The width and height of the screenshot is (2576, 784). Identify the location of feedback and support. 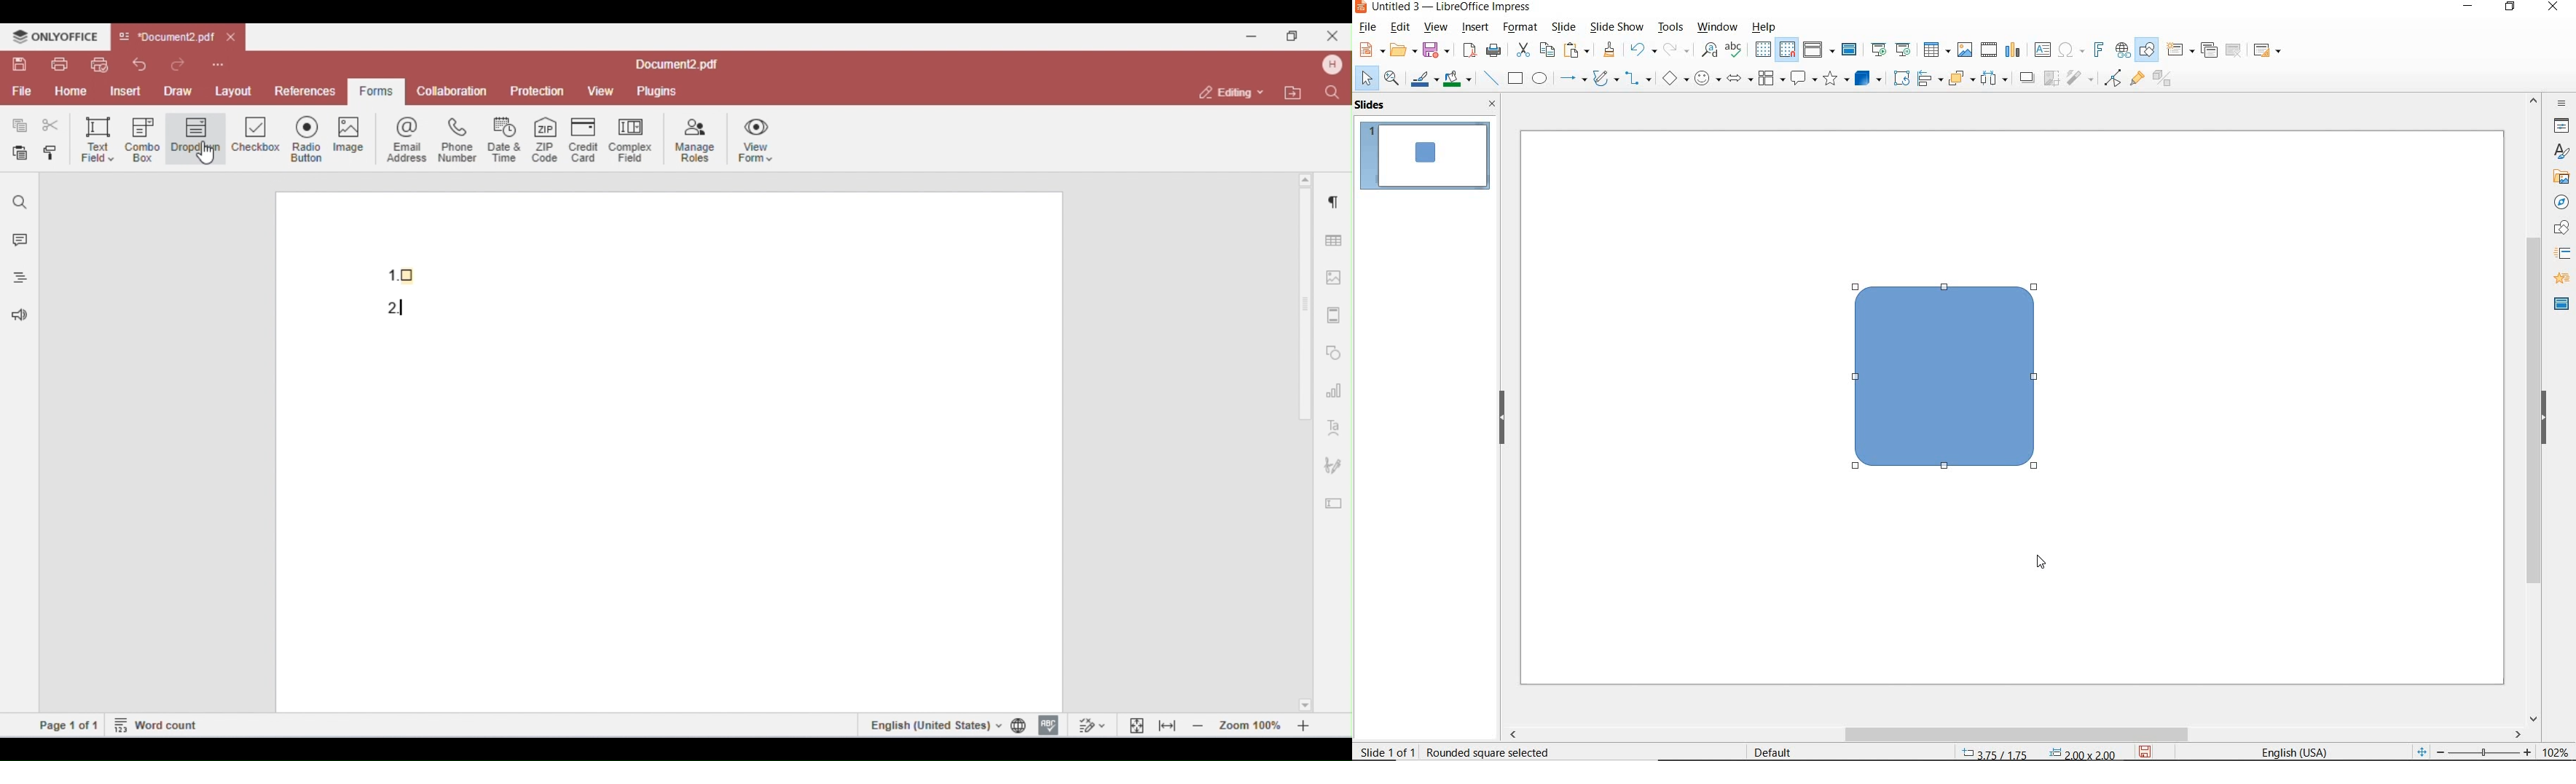
(16, 317).